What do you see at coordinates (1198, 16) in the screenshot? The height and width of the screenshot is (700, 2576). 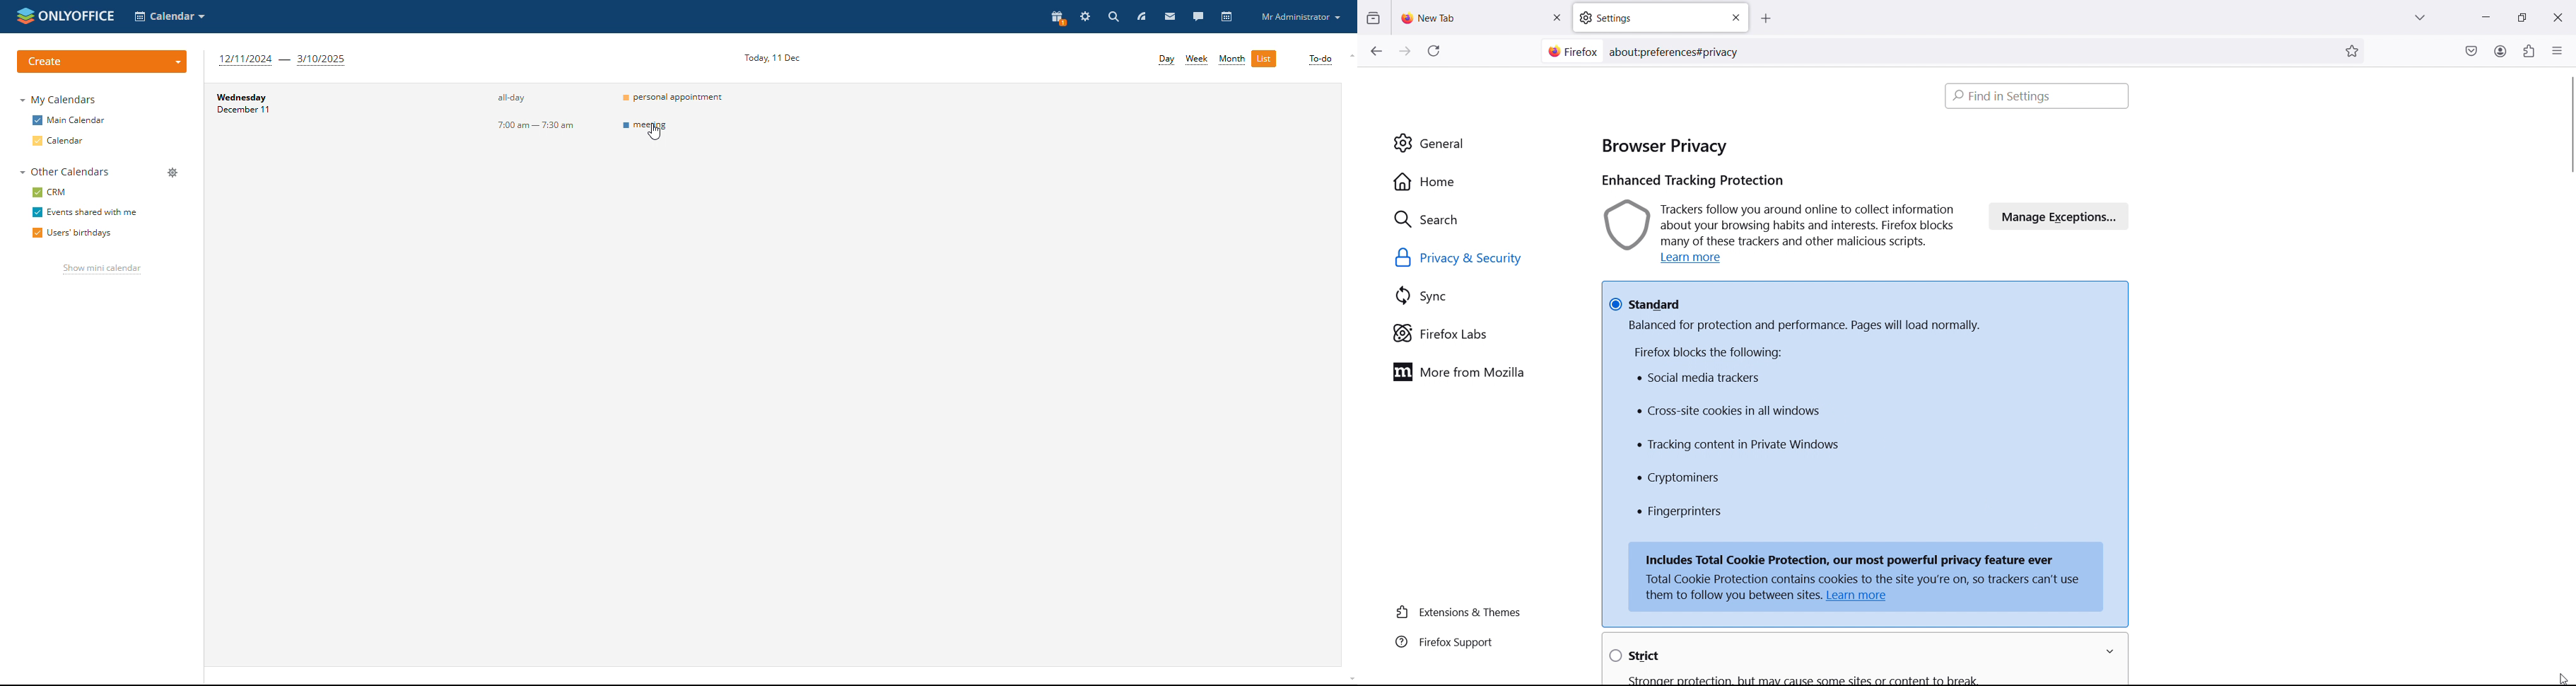 I see `talk` at bounding box center [1198, 16].